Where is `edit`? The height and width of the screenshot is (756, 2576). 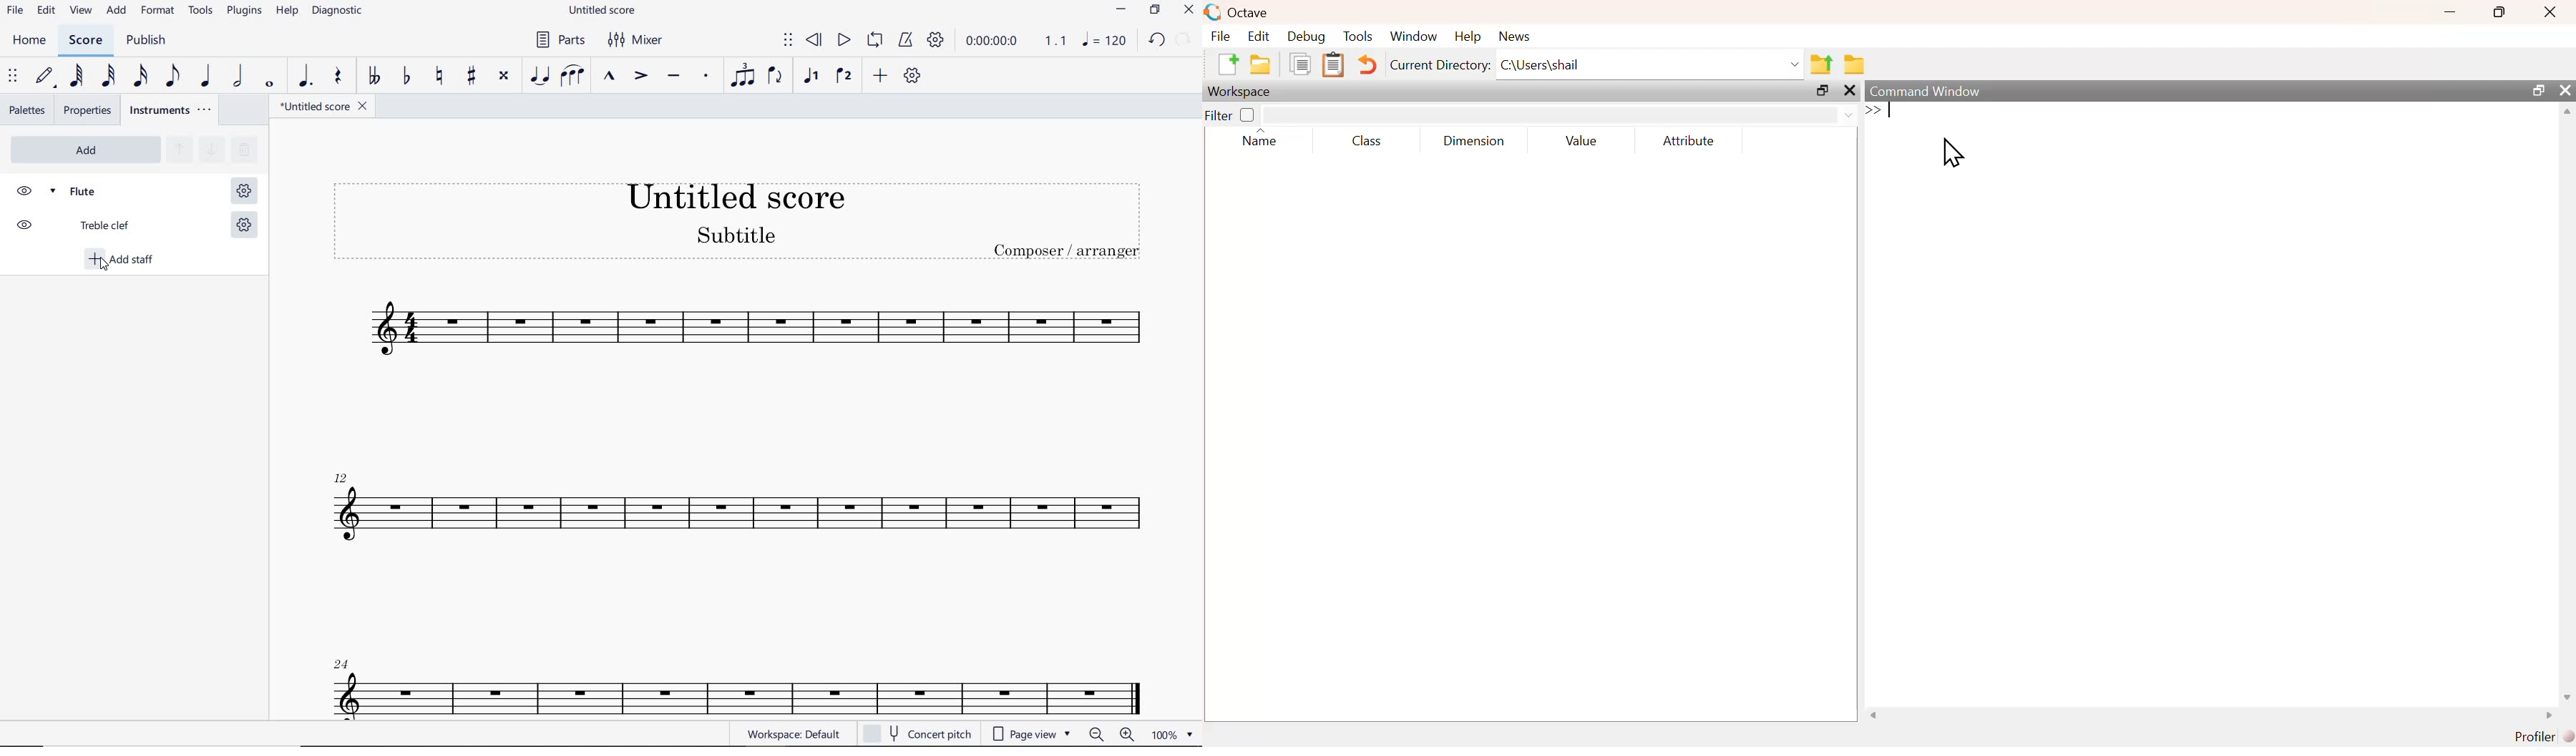 edit is located at coordinates (46, 12).